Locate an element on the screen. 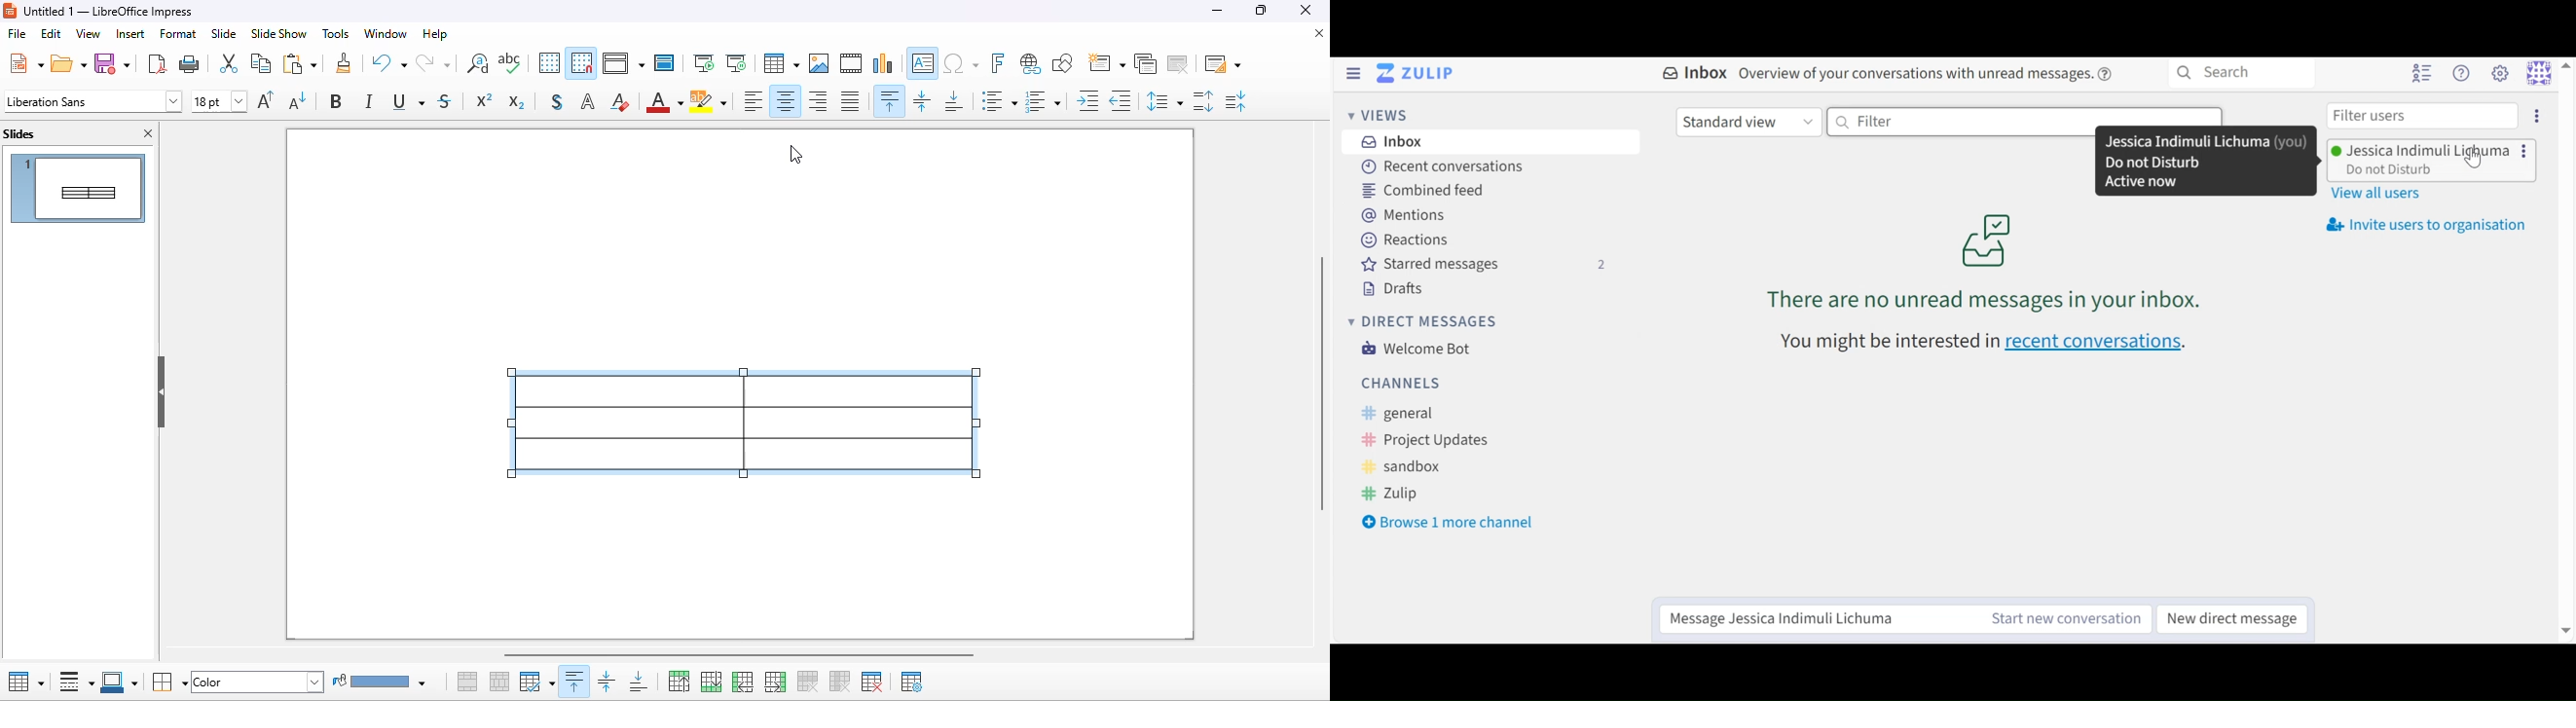 The image size is (2576, 728). align center is located at coordinates (785, 100).